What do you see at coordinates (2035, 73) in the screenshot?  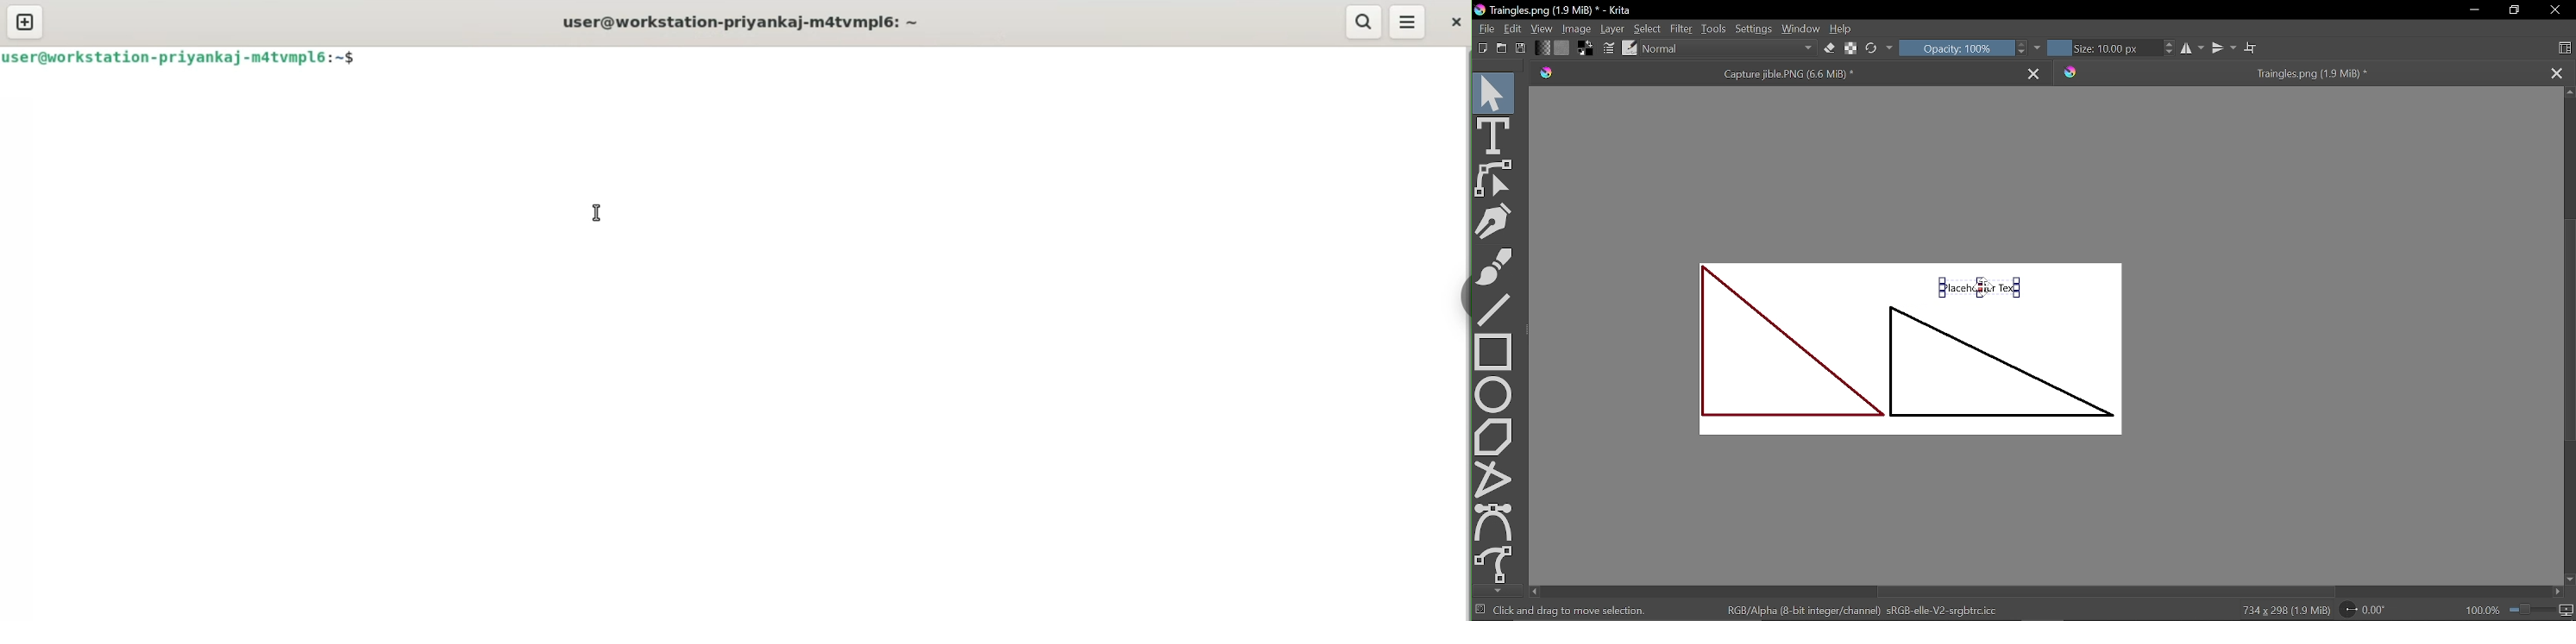 I see `Close tab` at bounding box center [2035, 73].